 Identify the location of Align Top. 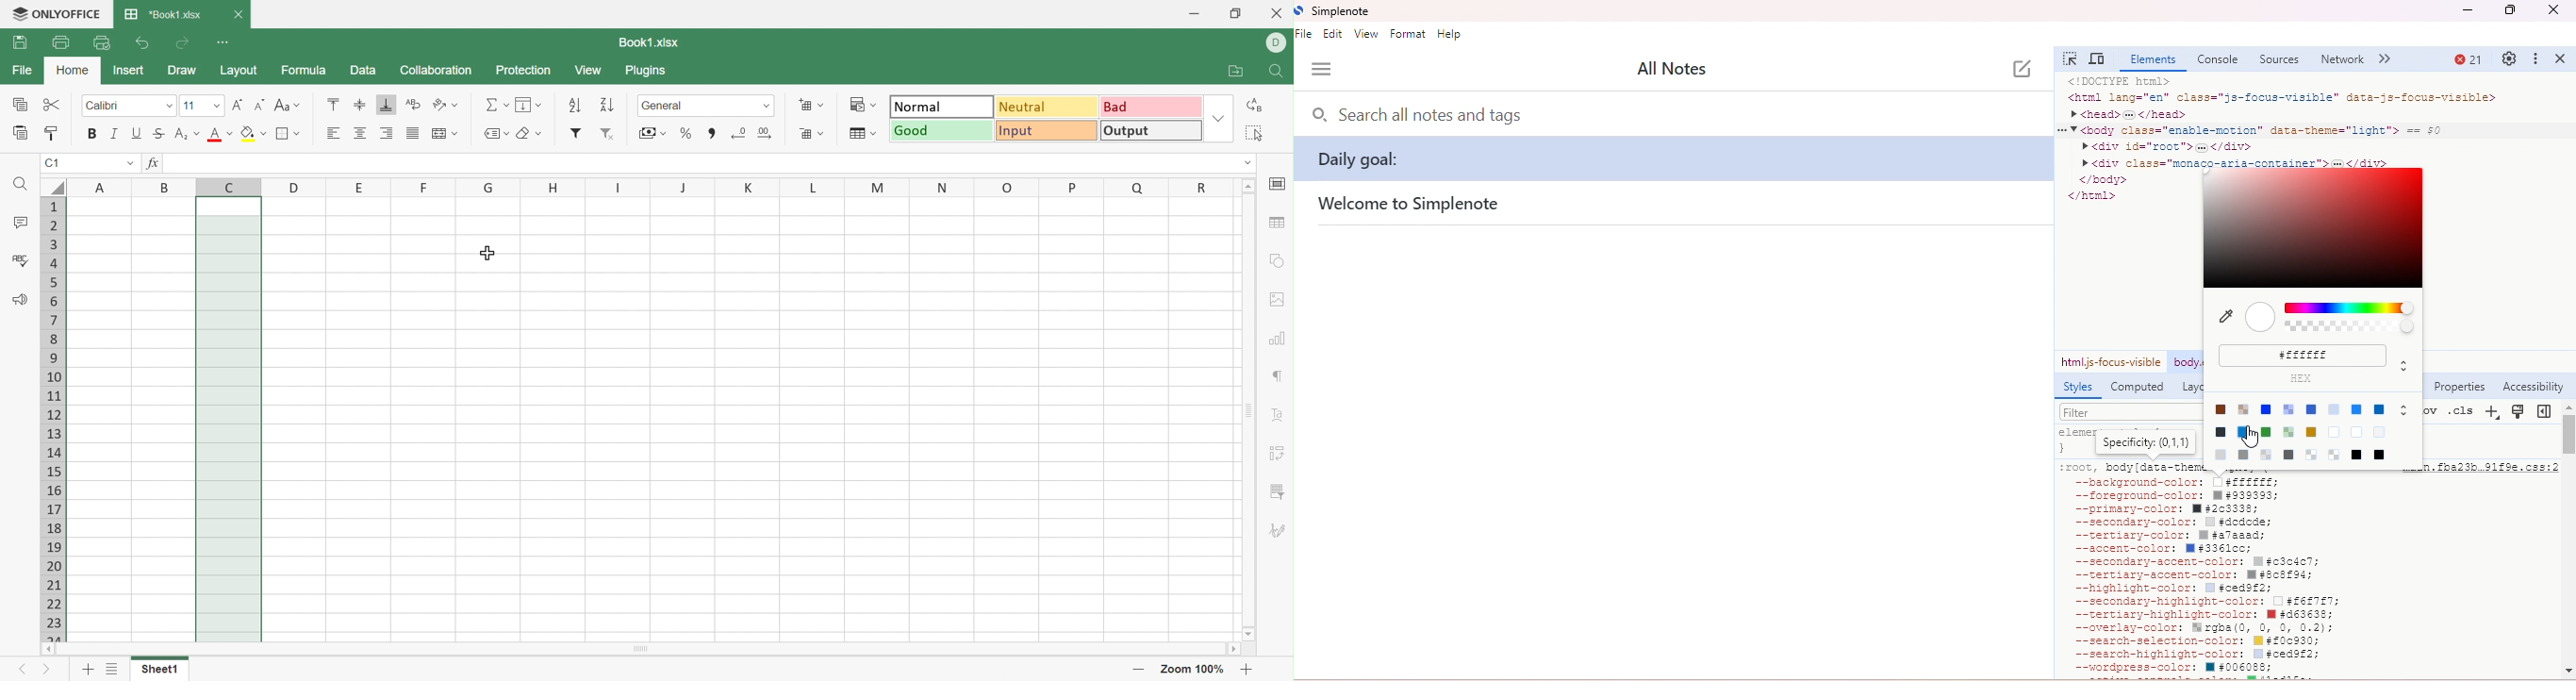
(335, 103).